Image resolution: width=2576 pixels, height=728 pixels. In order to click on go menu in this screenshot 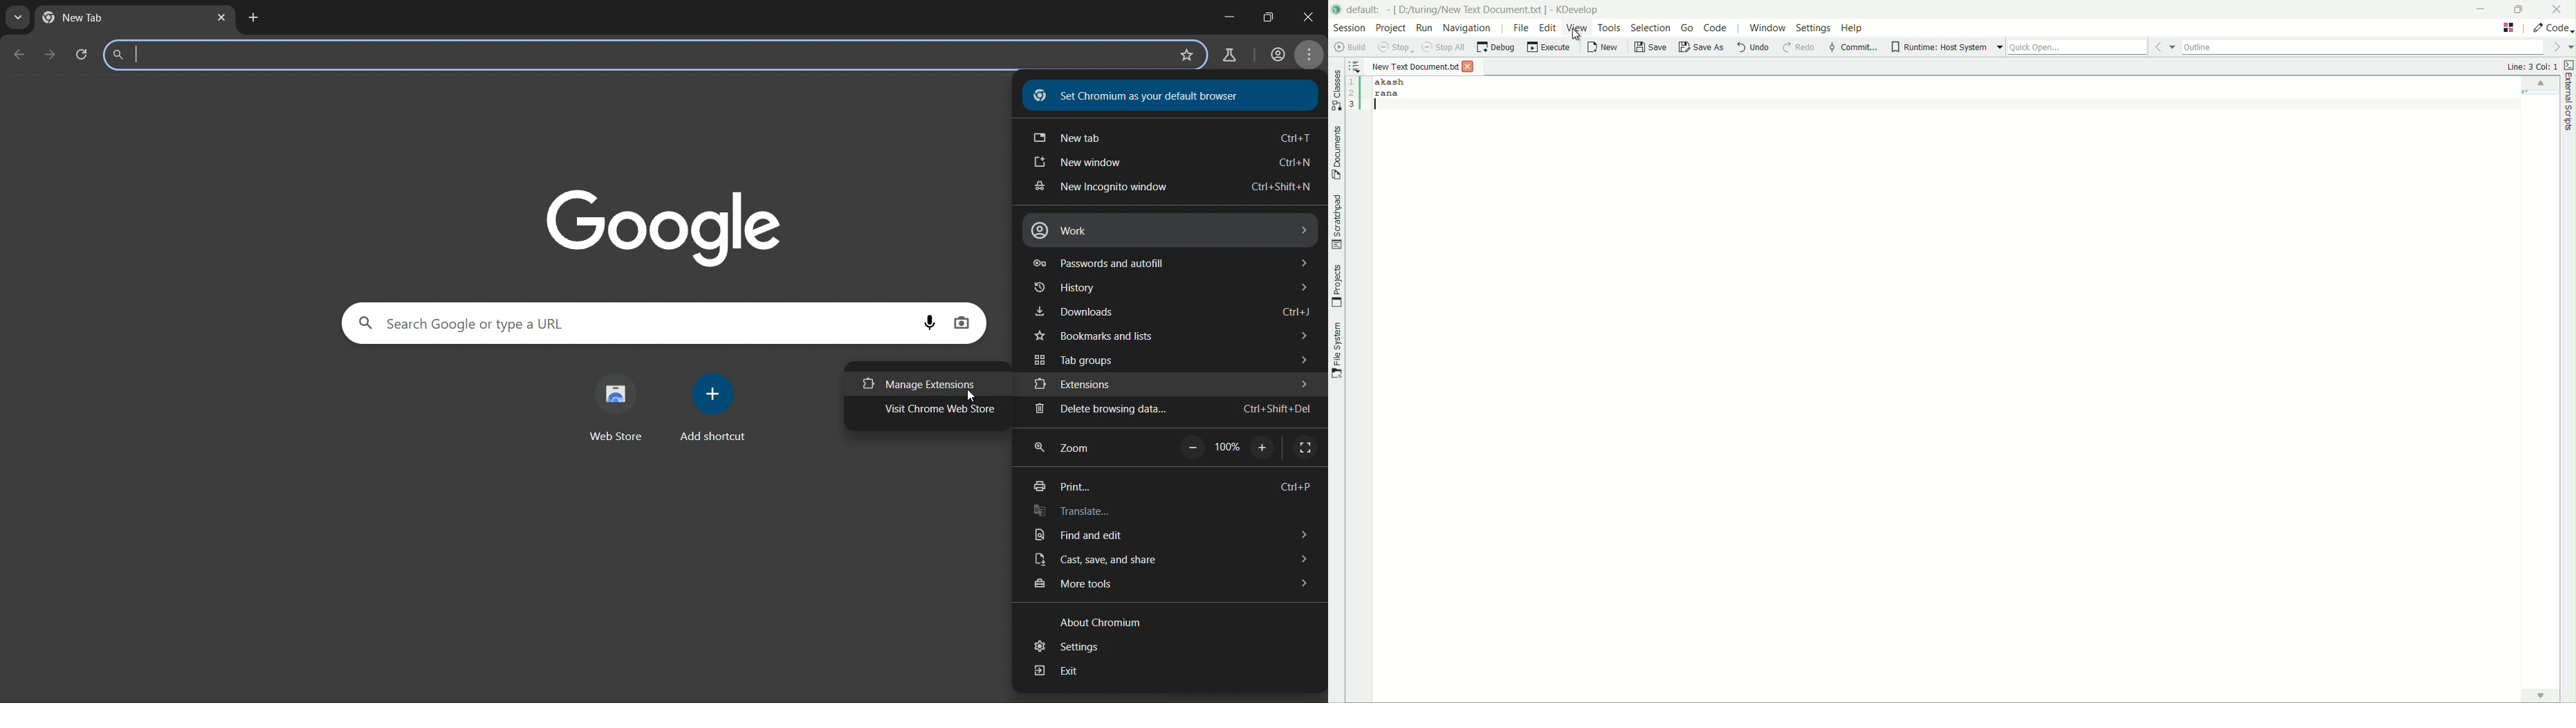, I will do `click(1687, 27)`.